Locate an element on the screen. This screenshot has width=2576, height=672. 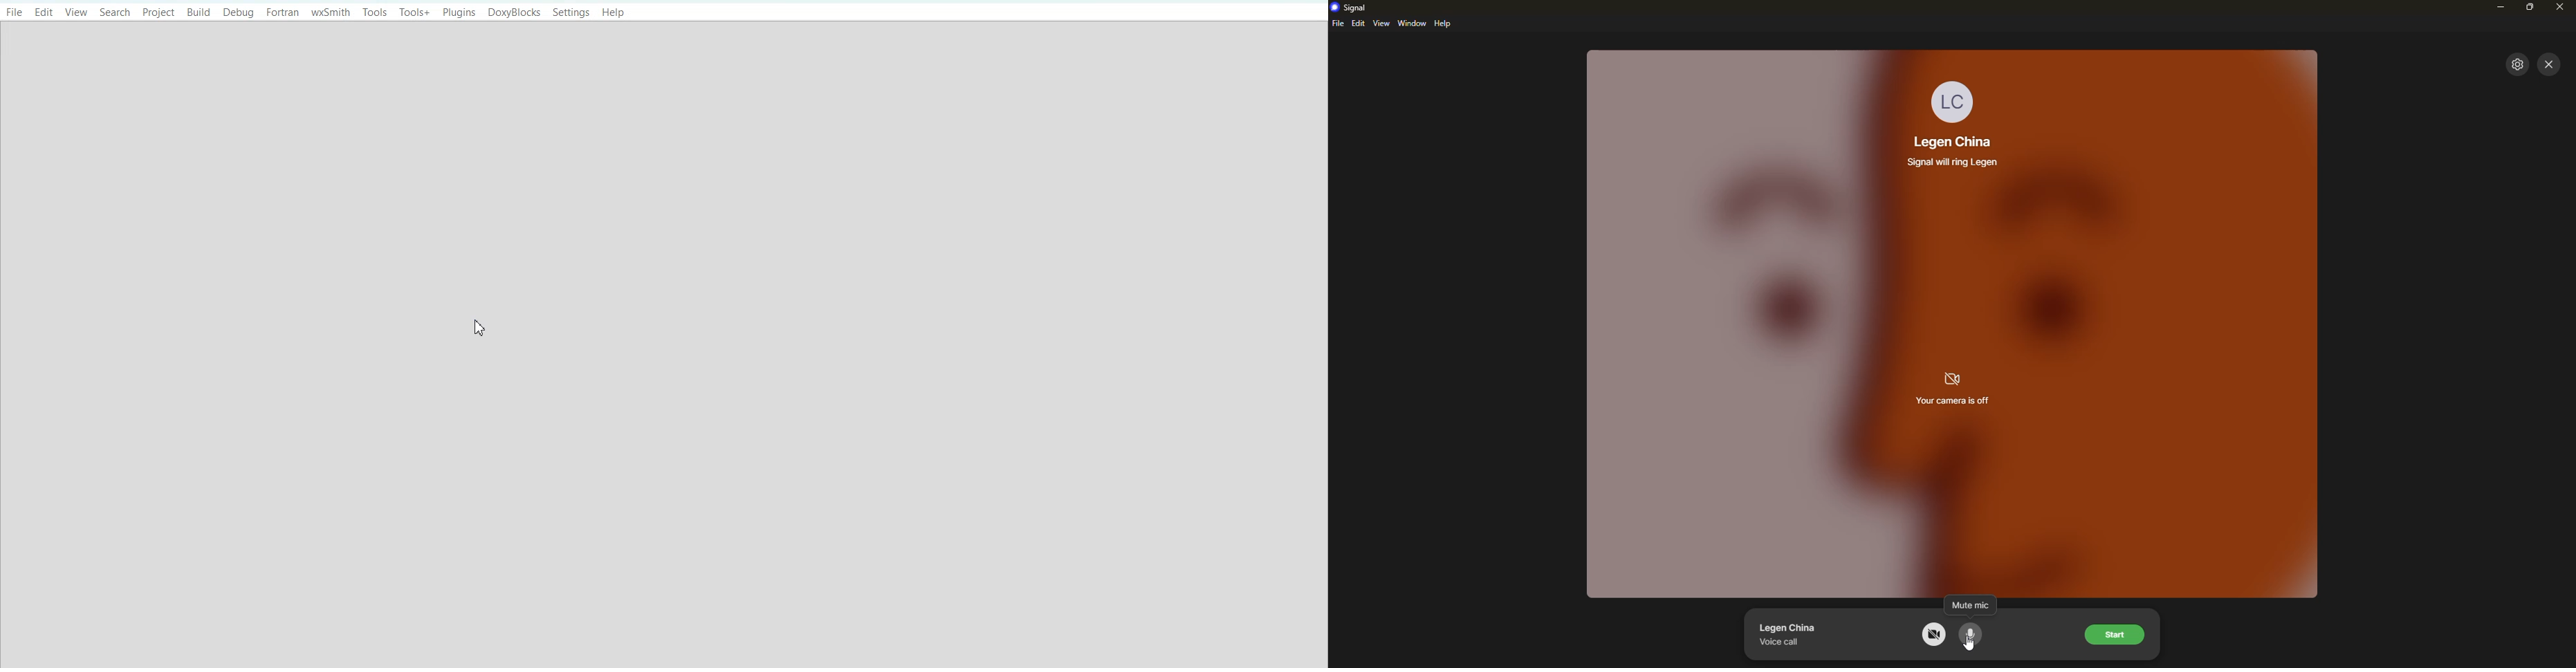
Help is located at coordinates (613, 13).